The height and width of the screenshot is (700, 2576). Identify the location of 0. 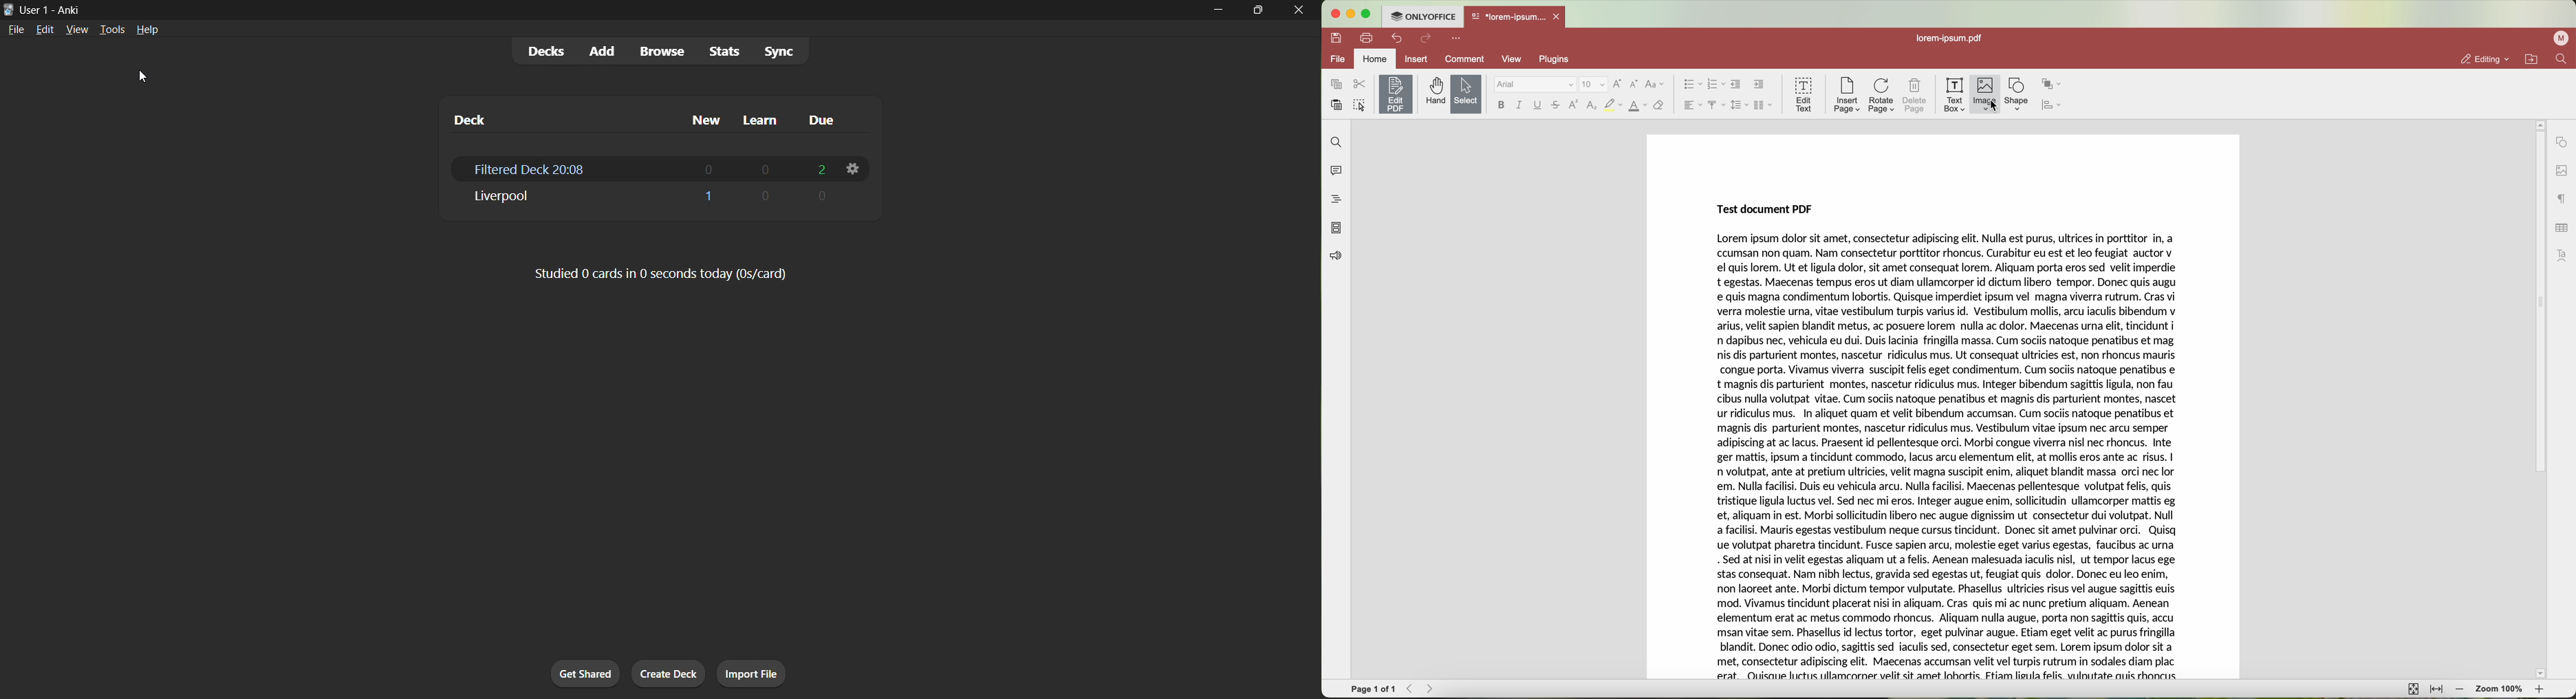
(764, 197).